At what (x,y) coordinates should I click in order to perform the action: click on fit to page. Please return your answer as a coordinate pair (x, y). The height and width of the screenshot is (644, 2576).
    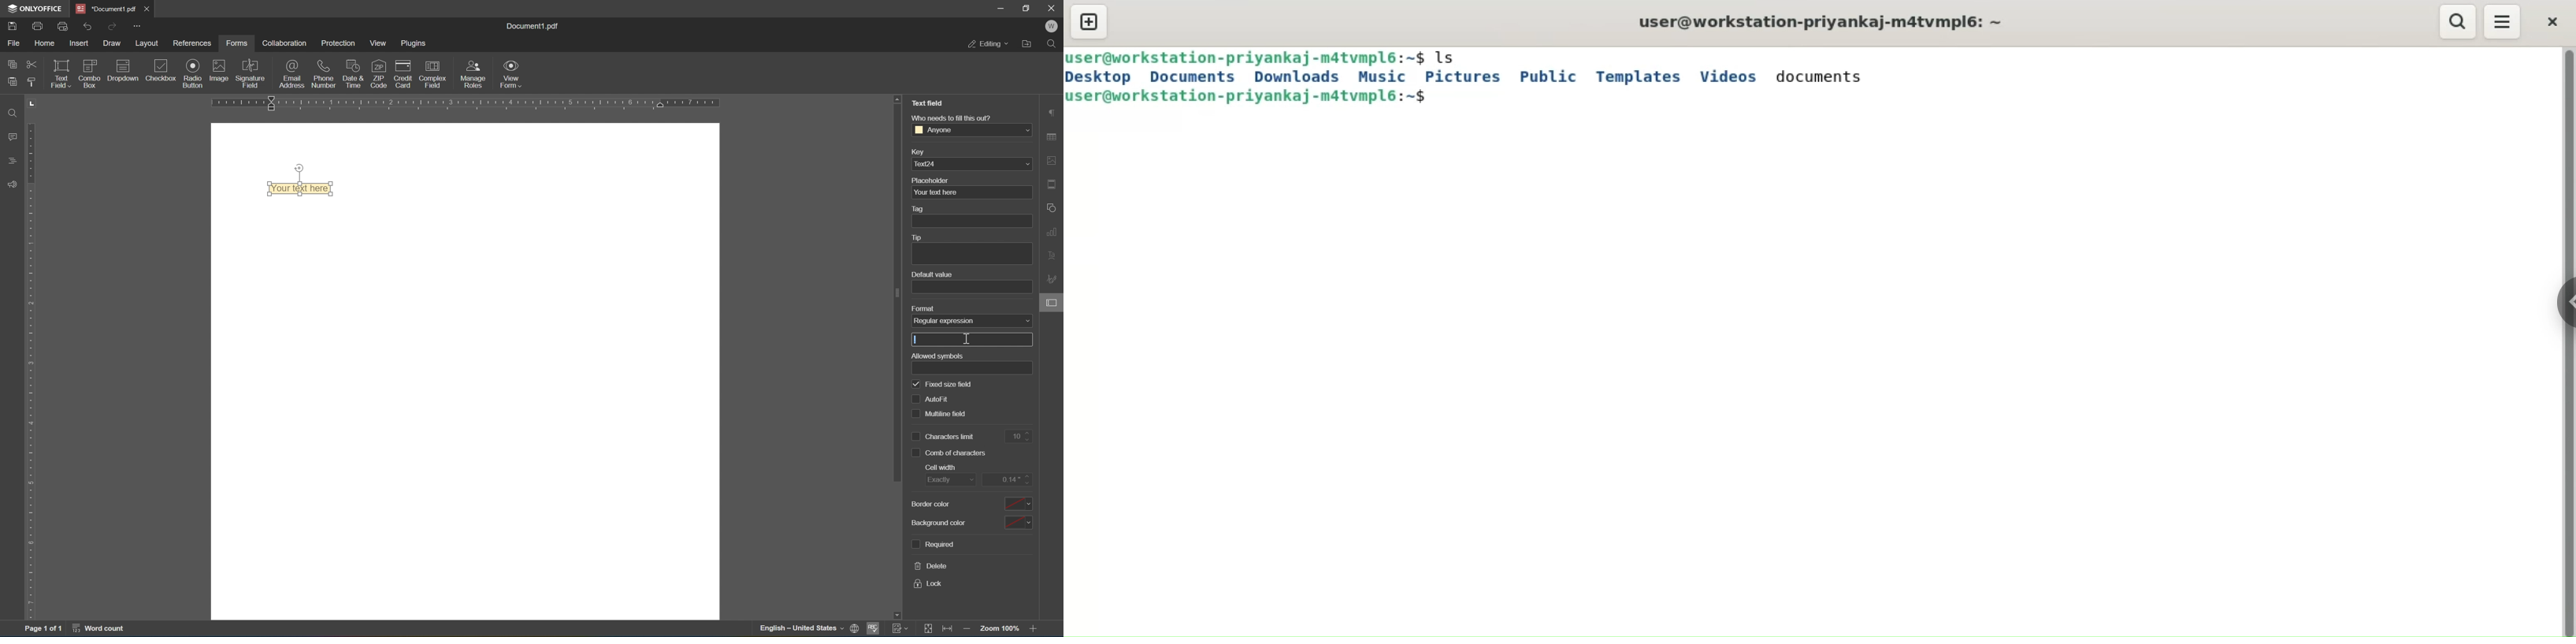
    Looking at the image, I should click on (928, 629).